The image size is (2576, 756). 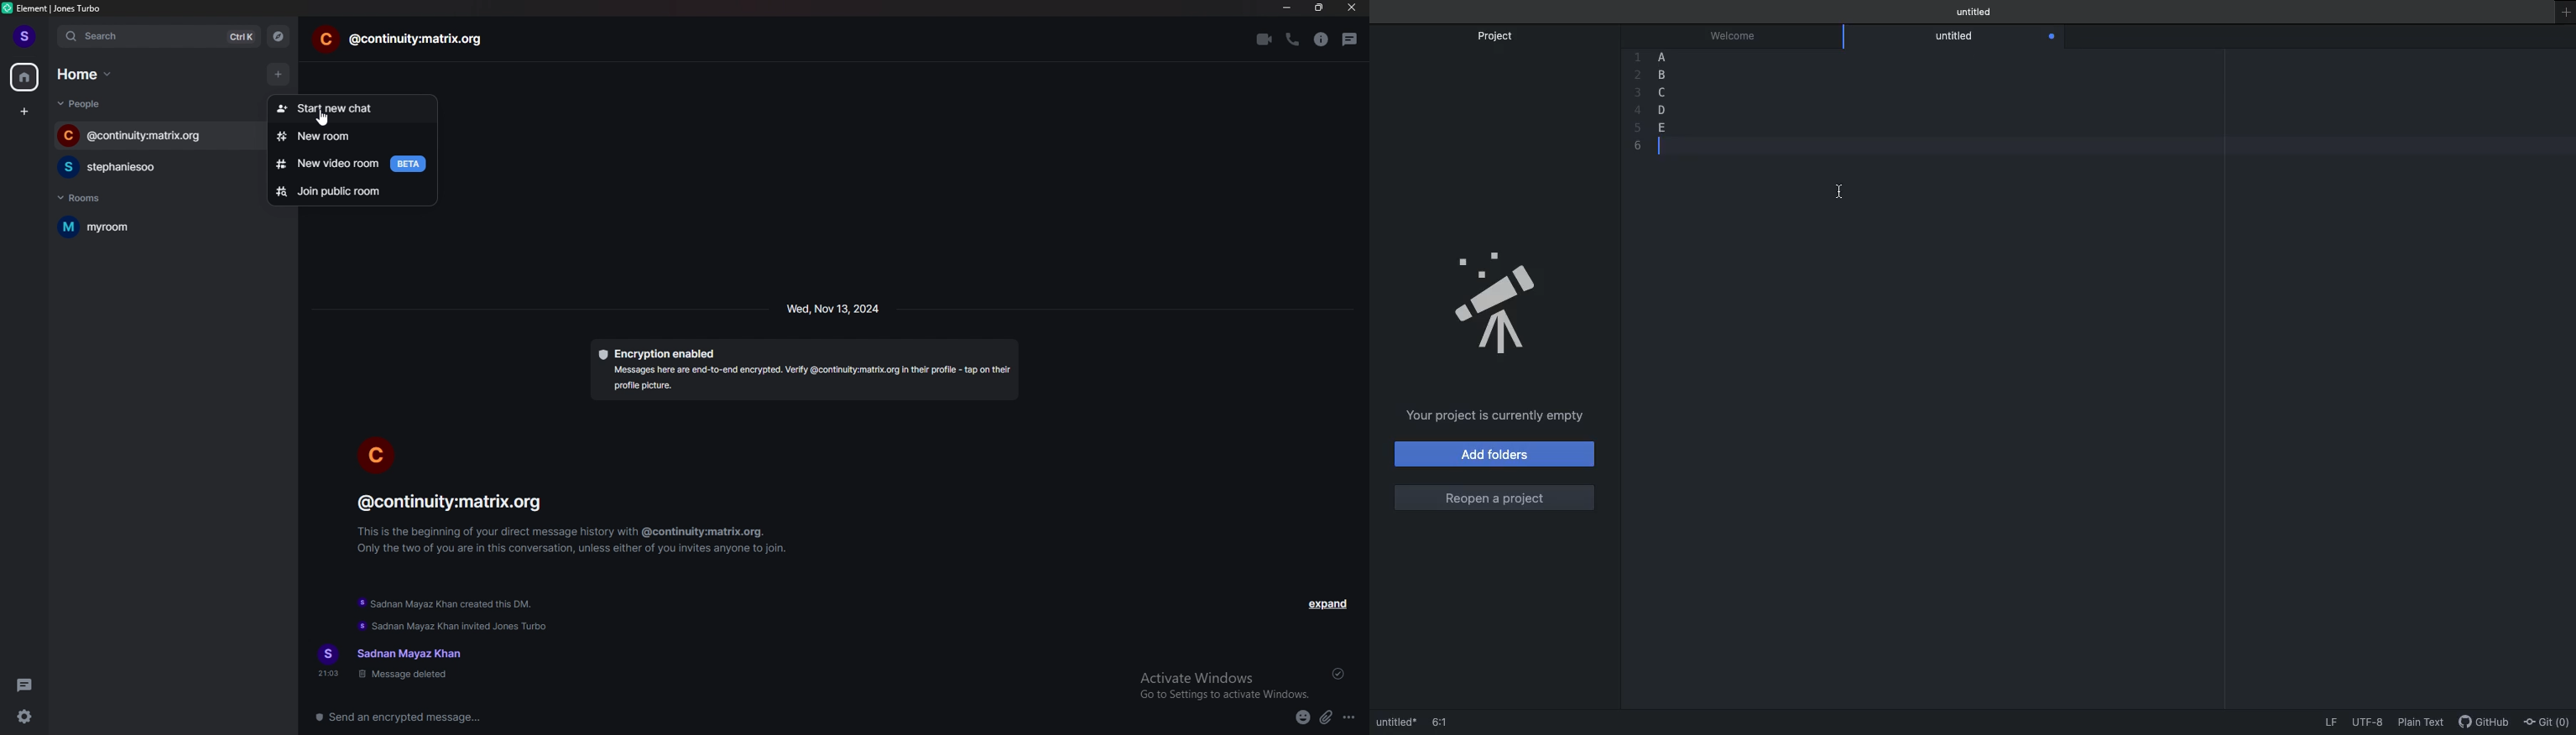 I want to click on people, so click(x=85, y=103).